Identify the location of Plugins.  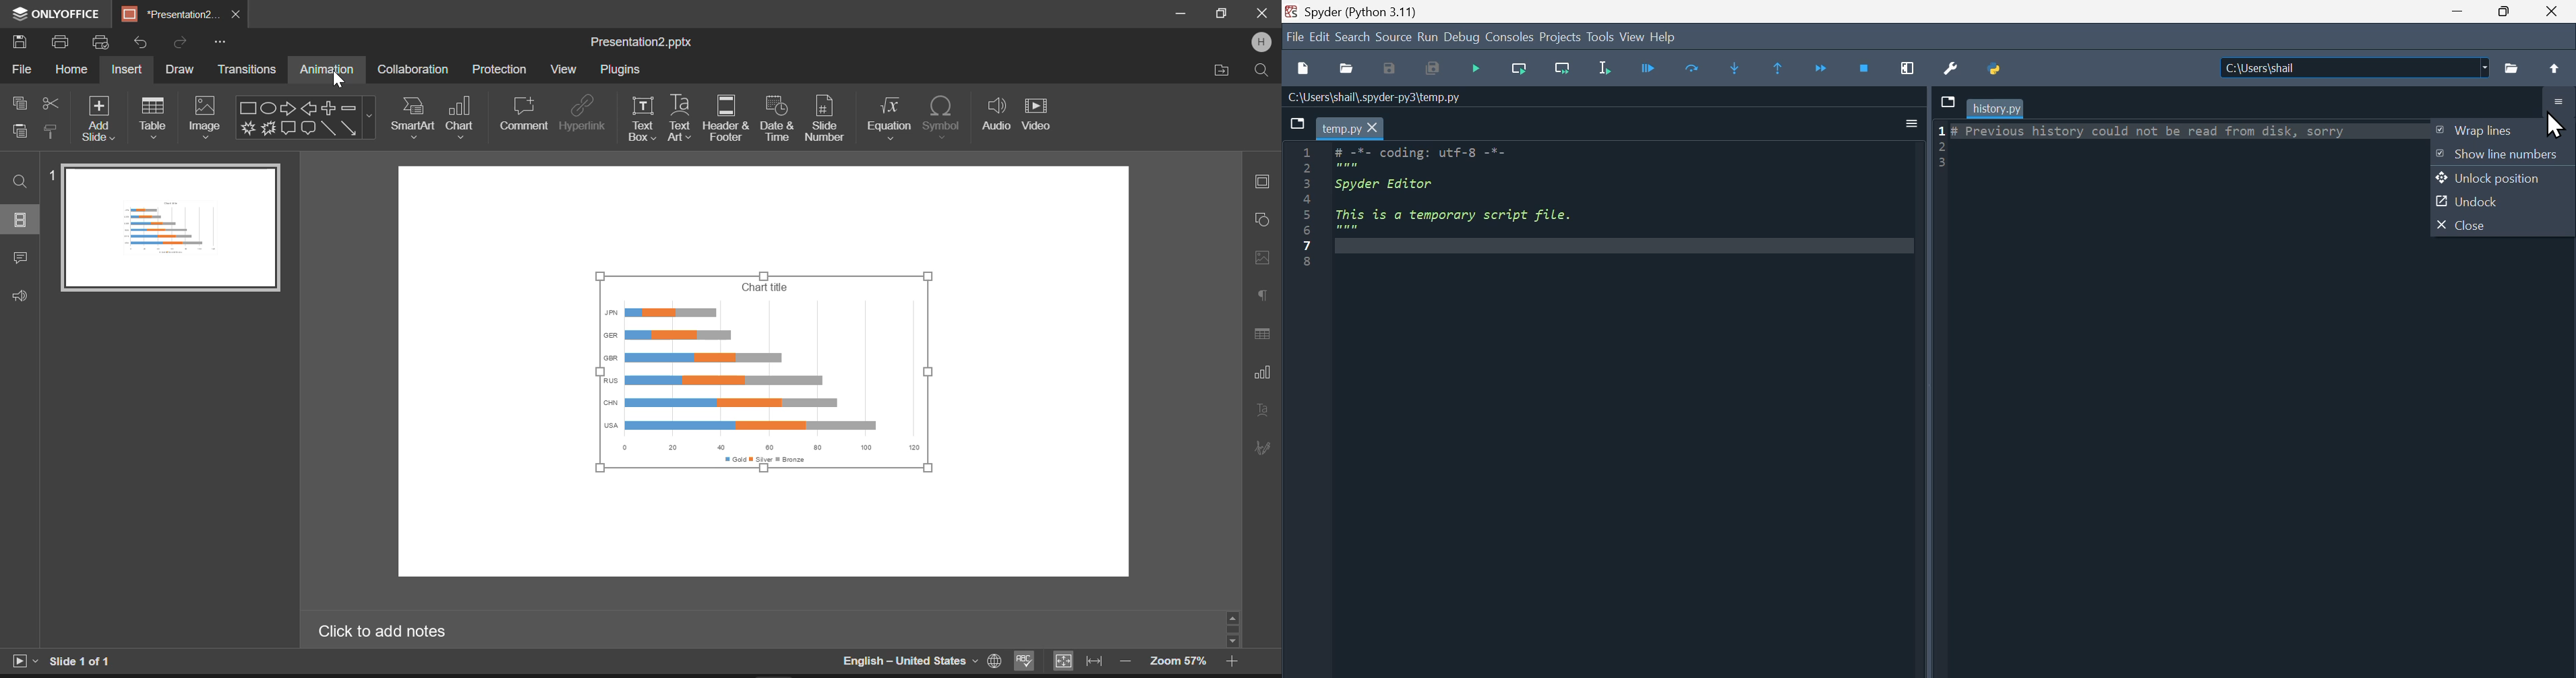
(619, 71).